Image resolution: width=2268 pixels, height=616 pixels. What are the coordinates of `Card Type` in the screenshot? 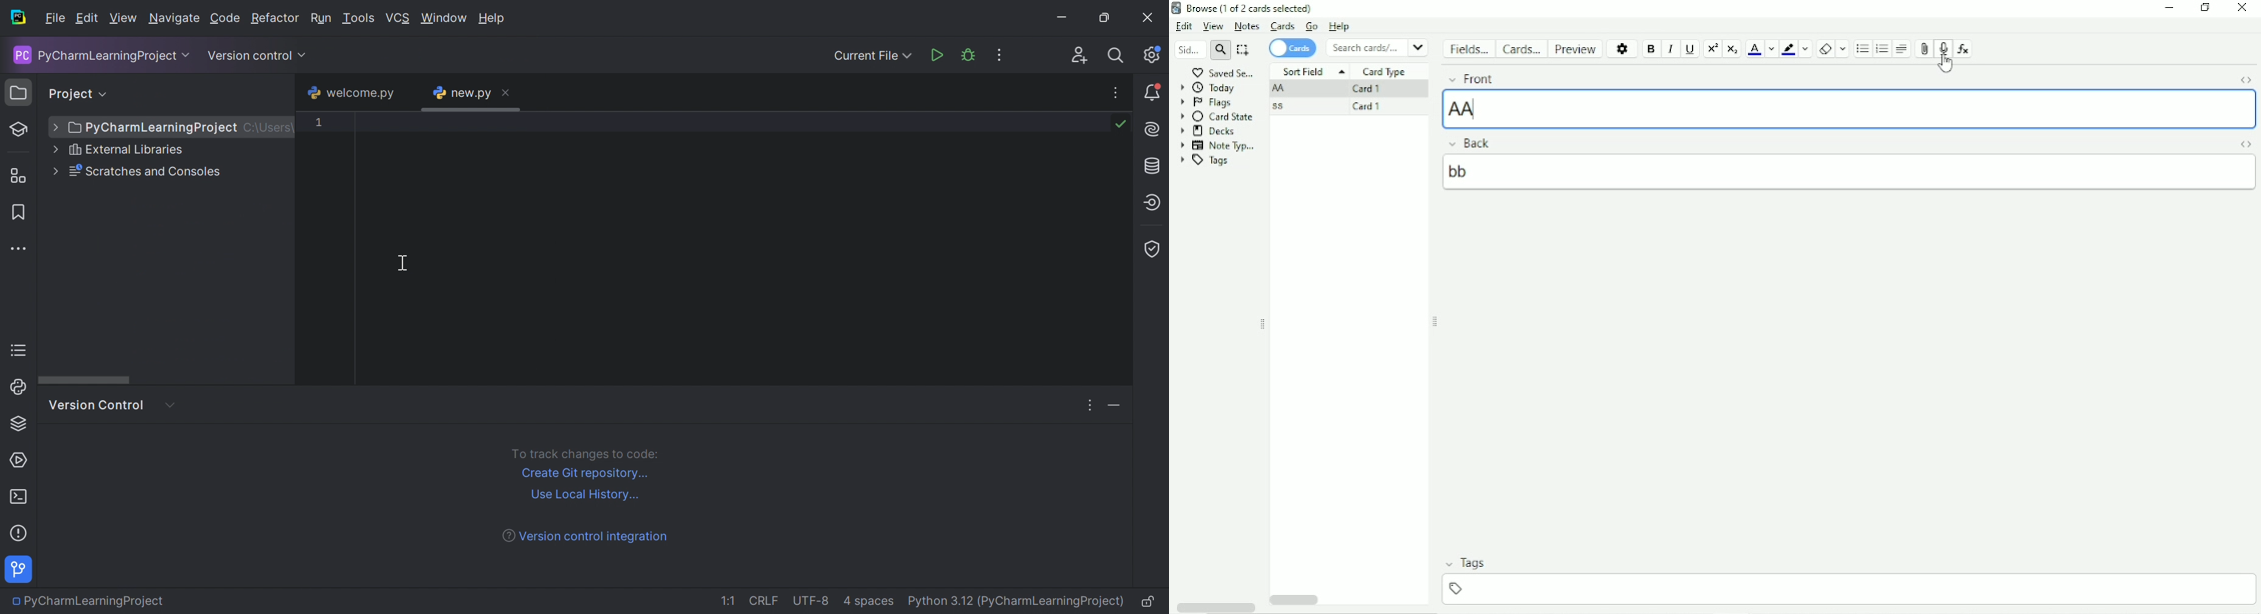 It's located at (1385, 72).